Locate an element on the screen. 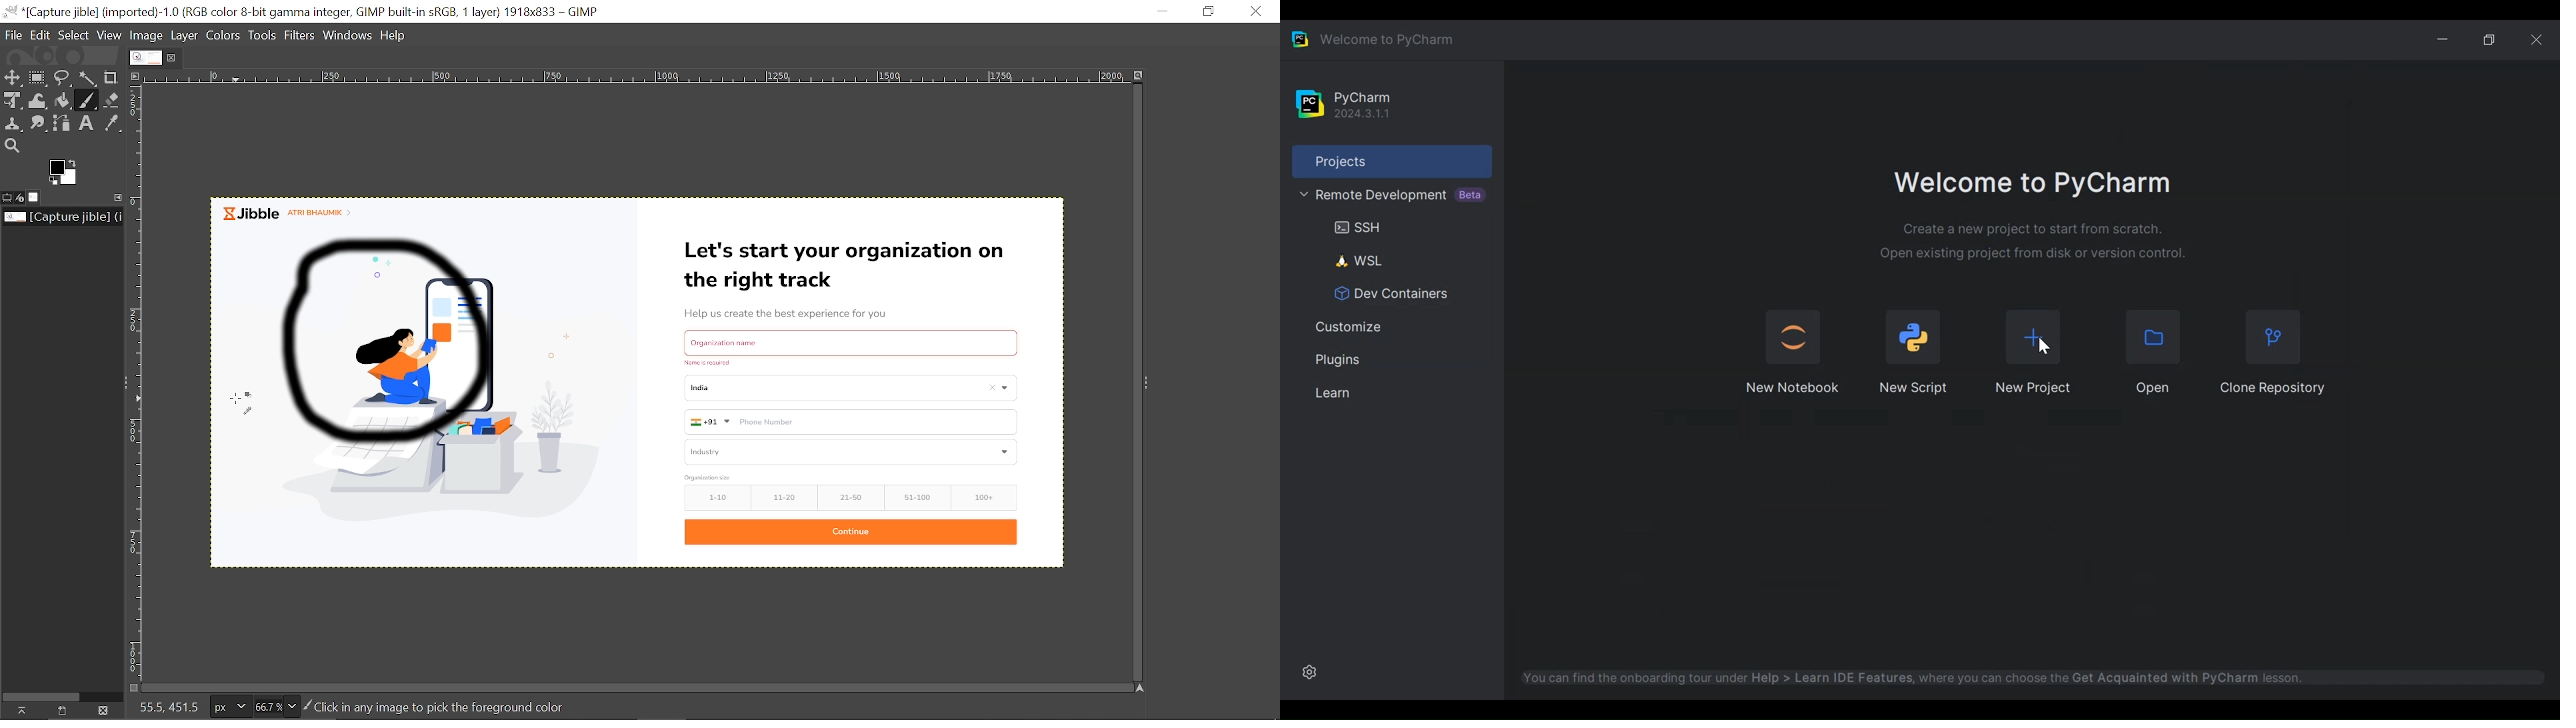 Image resolution: width=2576 pixels, height=728 pixels. Paths tool is located at coordinates (64, 124).